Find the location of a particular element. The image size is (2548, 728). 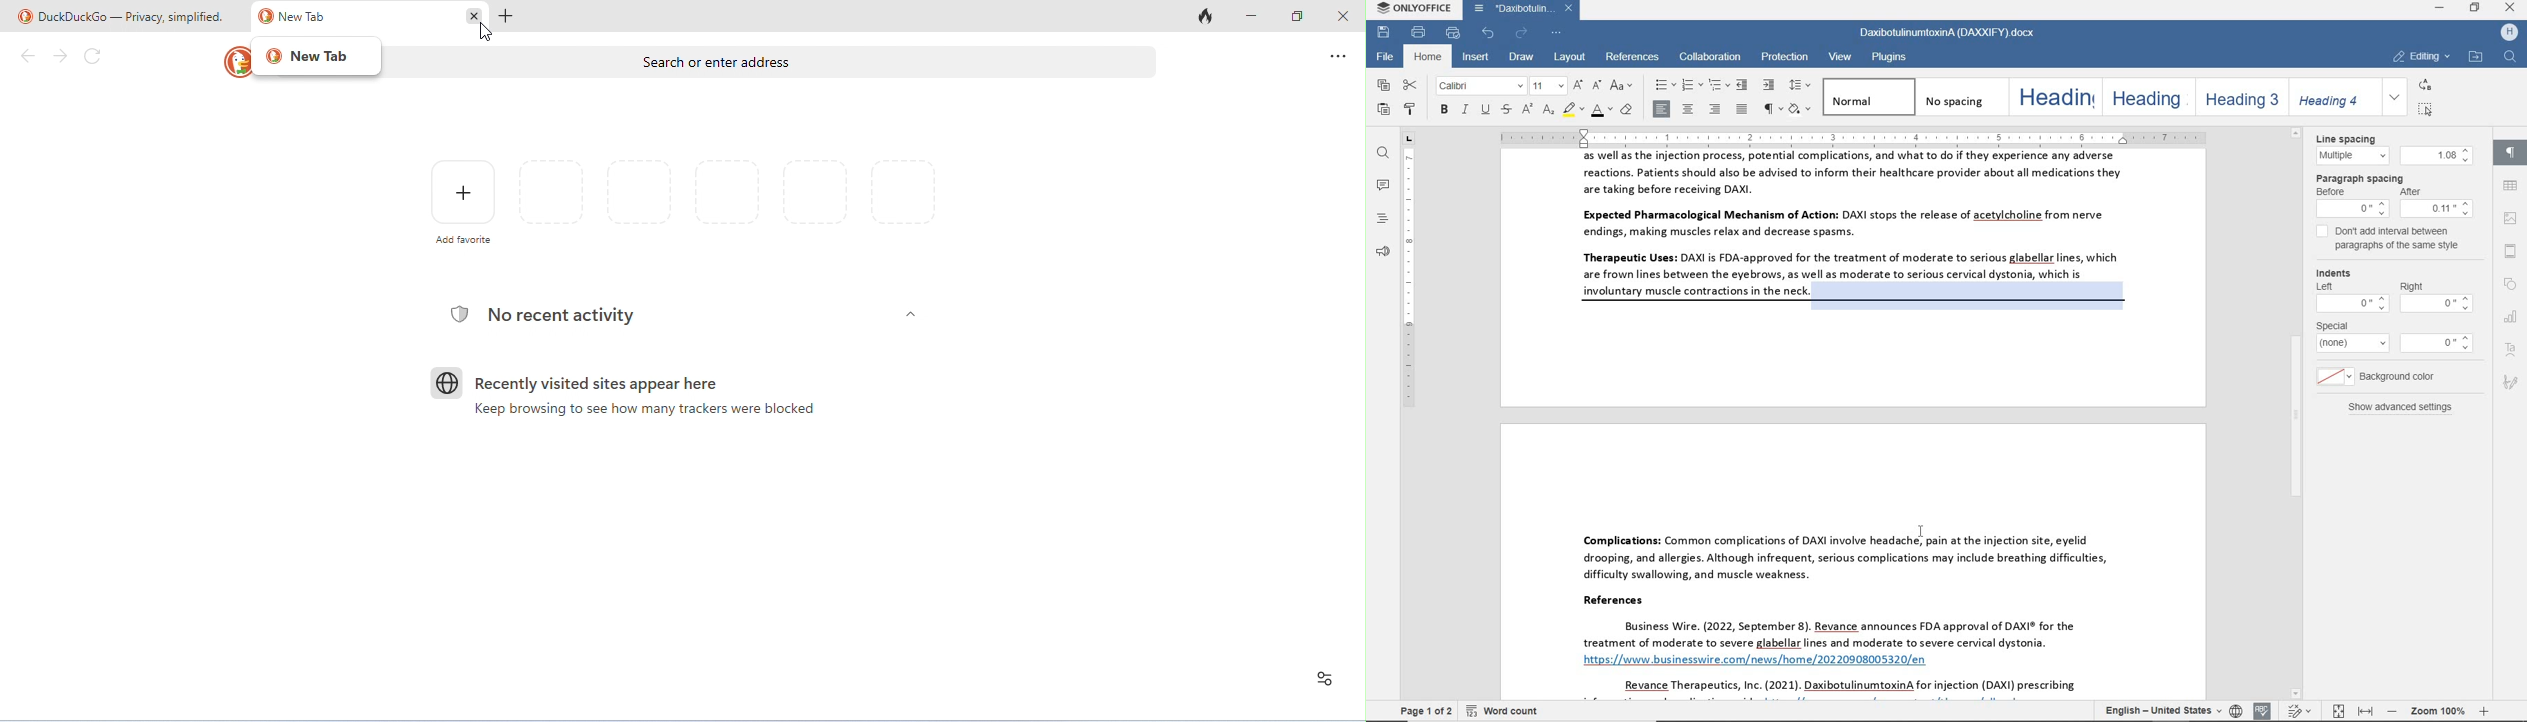

heading 1 is located at coordinates (2053, 96).